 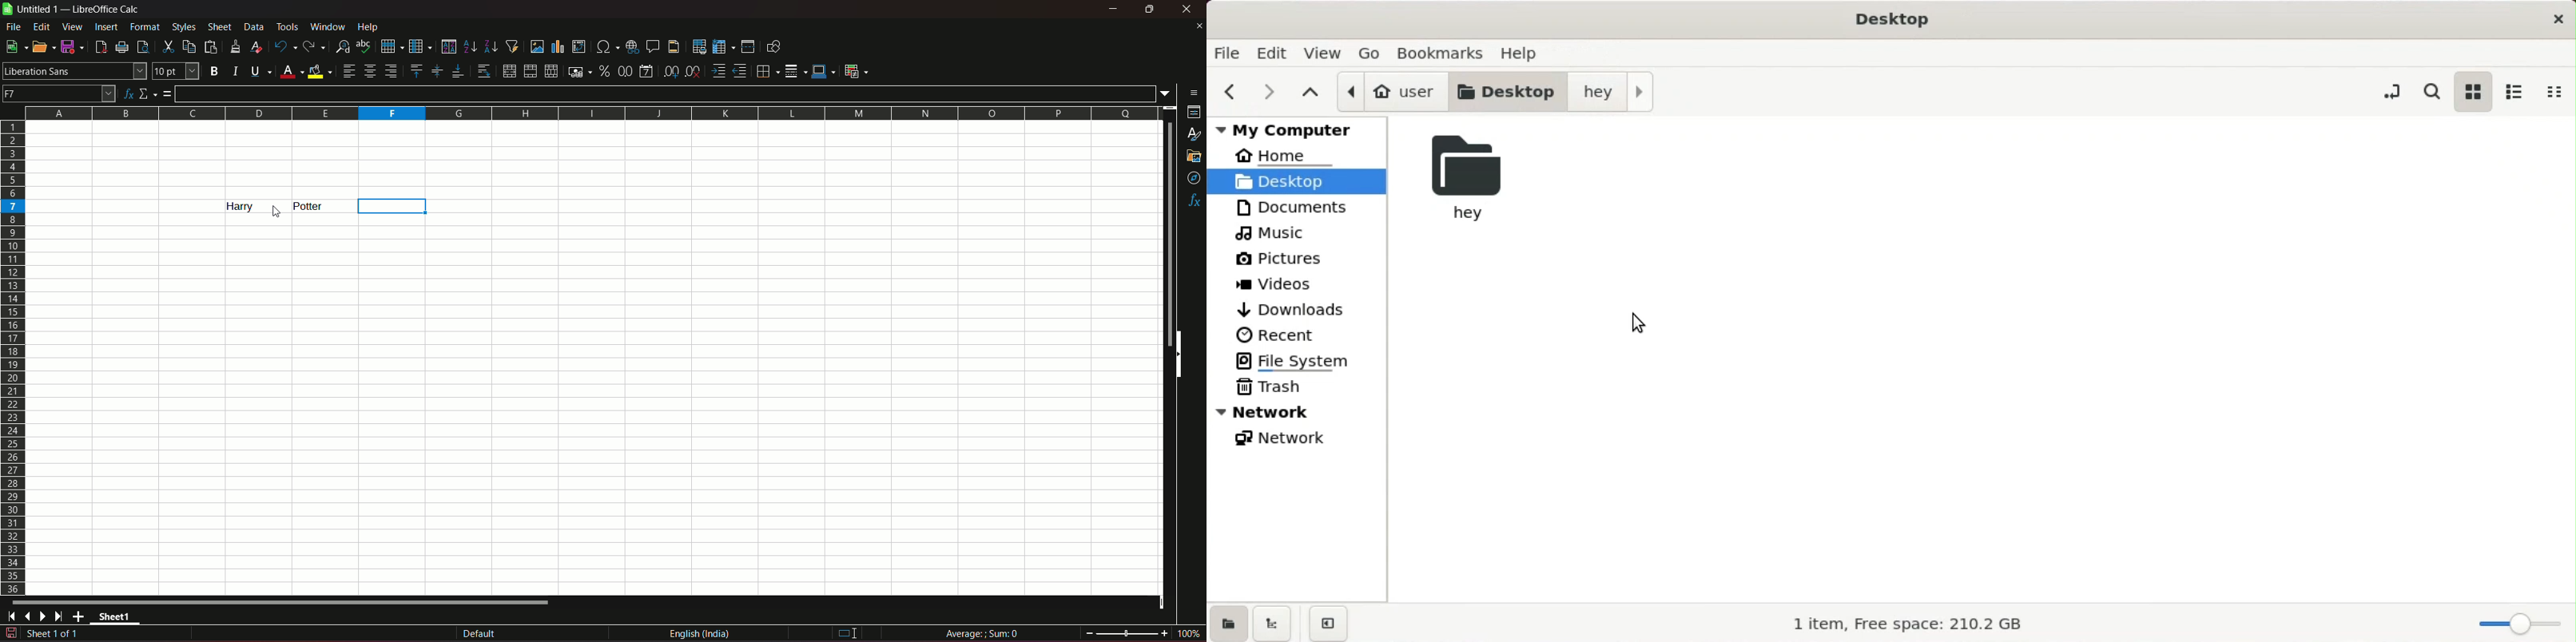 What do you see at coordinates (1195, 179) in the screenshot?
I see `navigator` at bounding box center [1195, 179].